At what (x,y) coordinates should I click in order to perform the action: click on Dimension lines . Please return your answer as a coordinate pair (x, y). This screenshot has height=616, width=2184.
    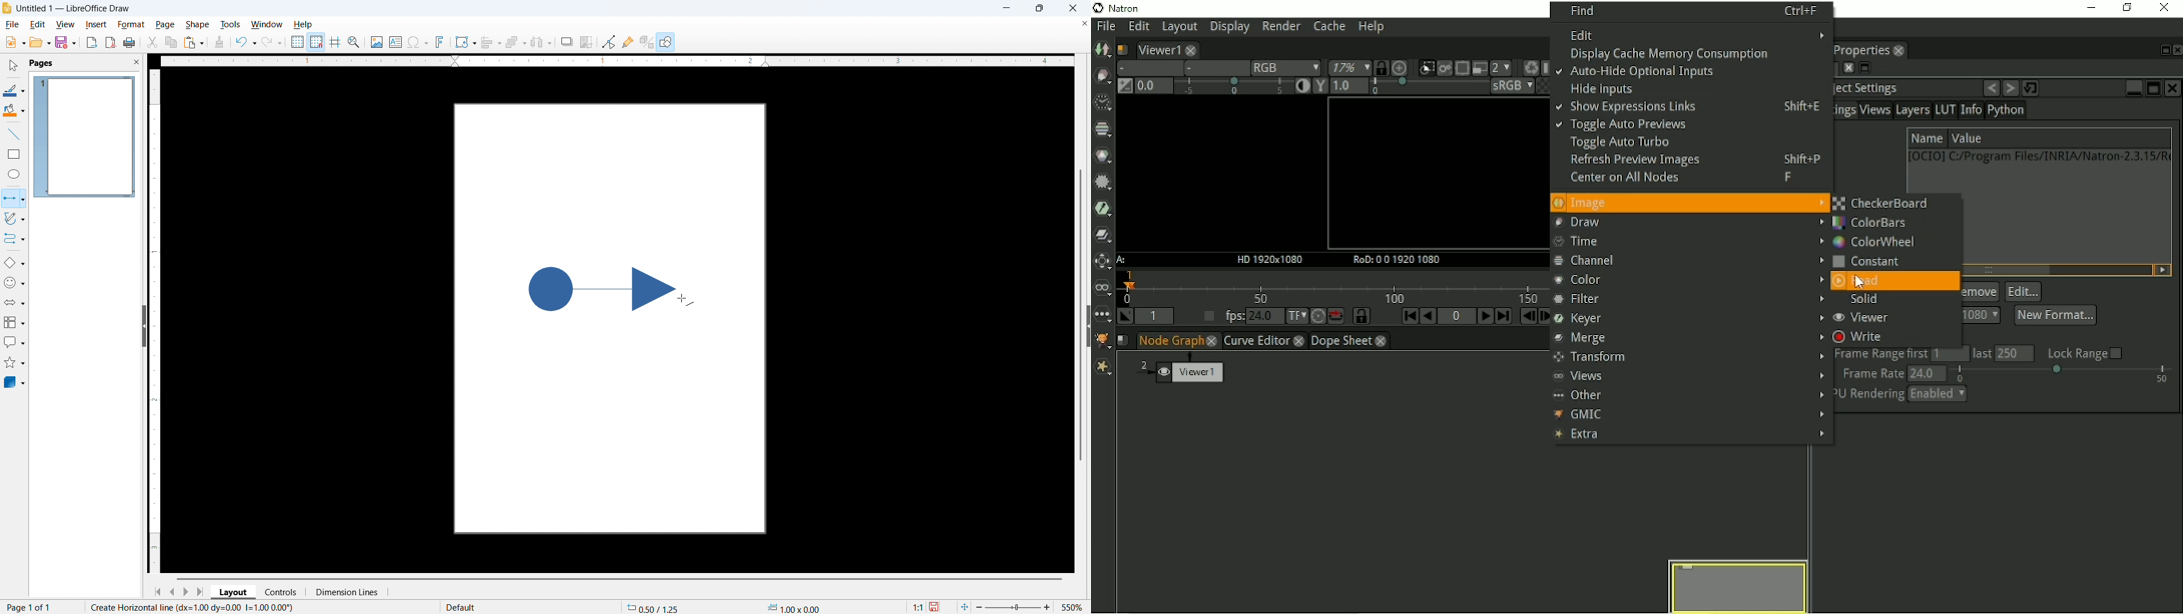
    Looking at the image, I should click on (346, 592).